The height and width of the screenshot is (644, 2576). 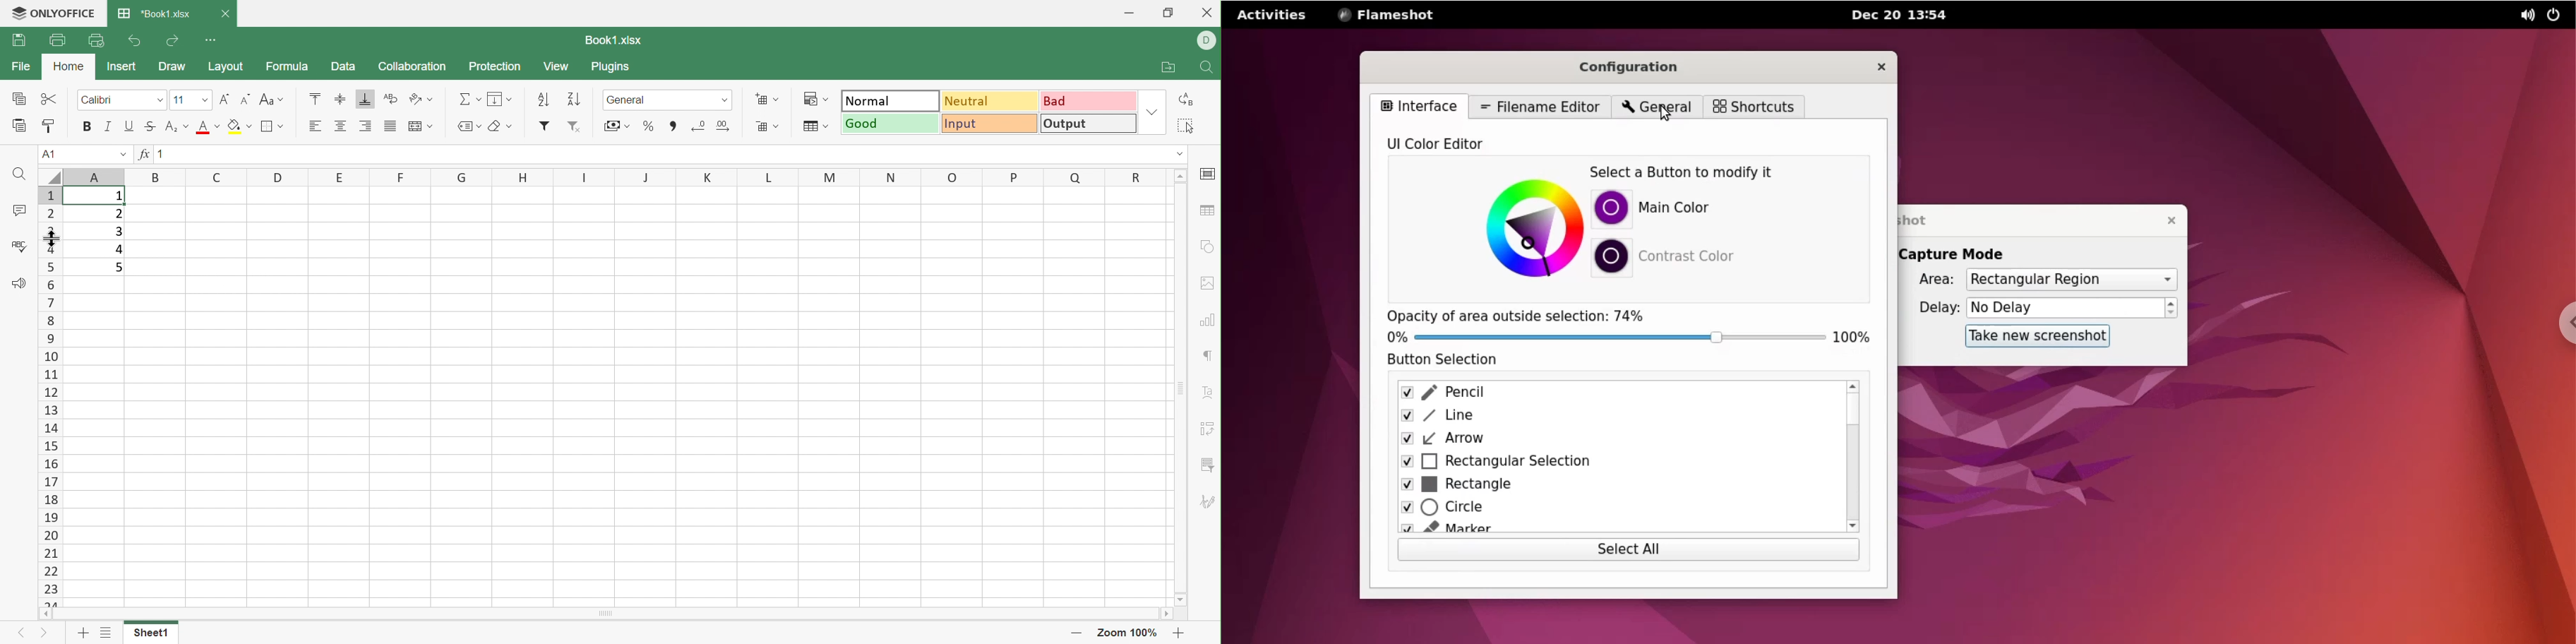 I want to click on interface, so click(x=1418, y=106).